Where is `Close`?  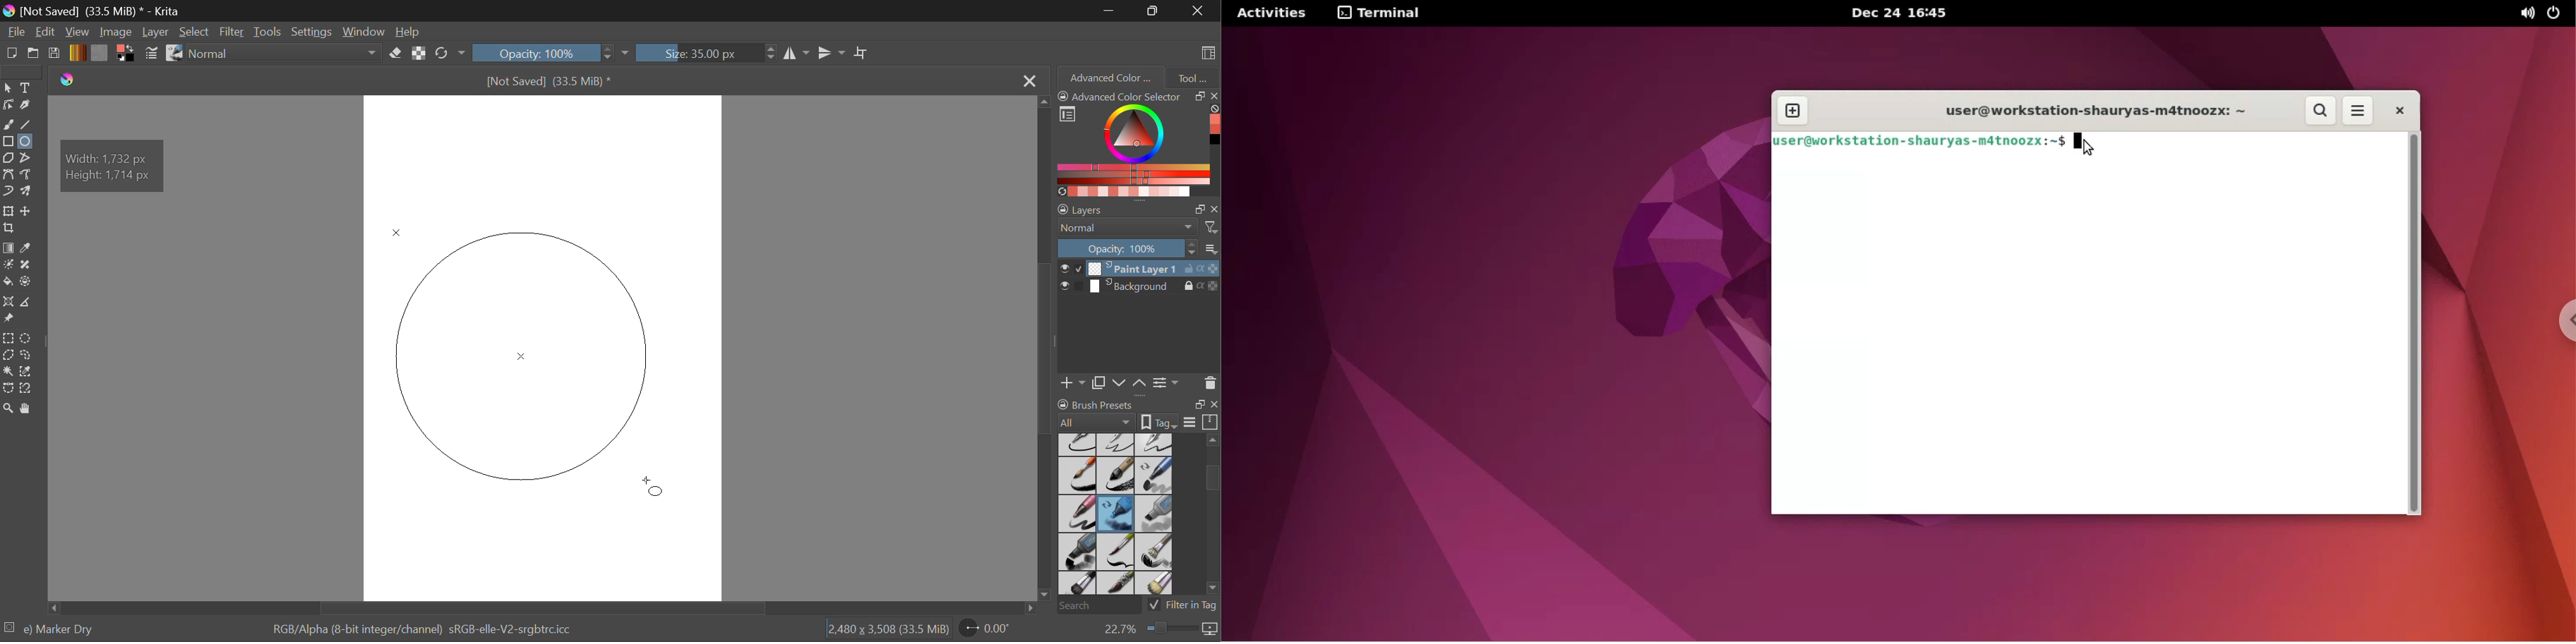
Close is located at coordinates (1199, 10).